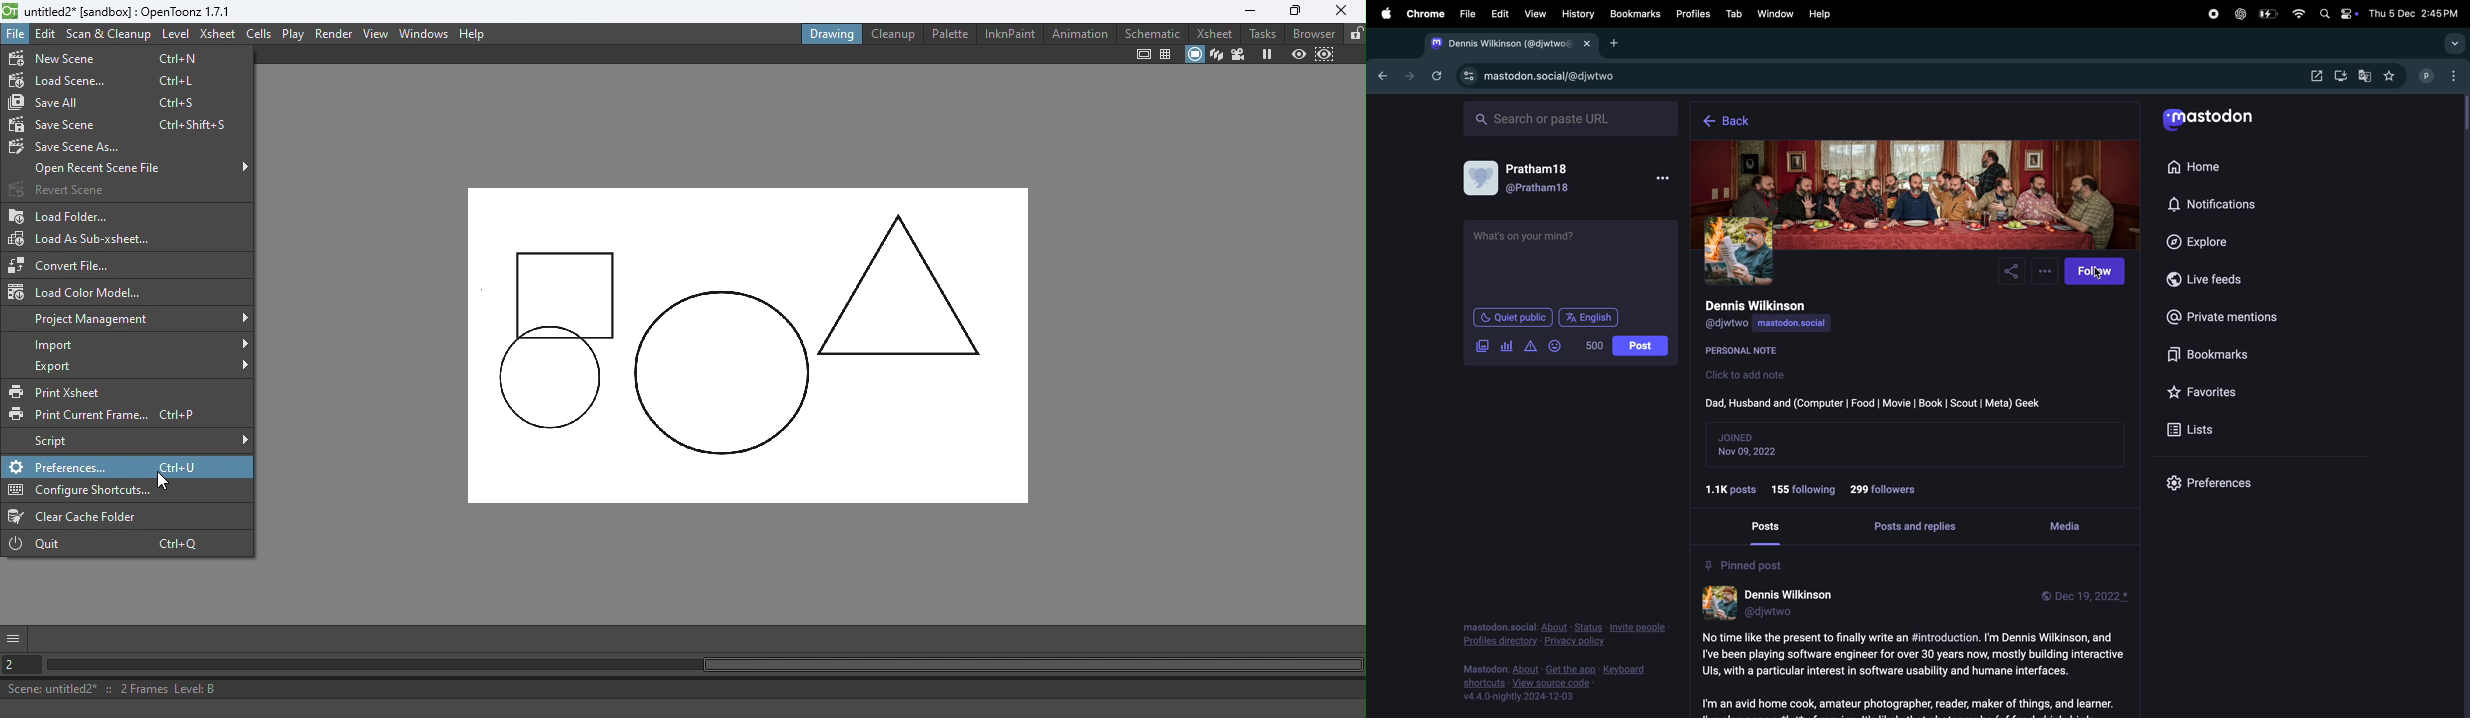 Image resolution: width=2492 pixels, height=728 pixels. What do you see at coordinates (1734, 13) in the screenshot?
I see `tab` at bounding box center [1734, 13].